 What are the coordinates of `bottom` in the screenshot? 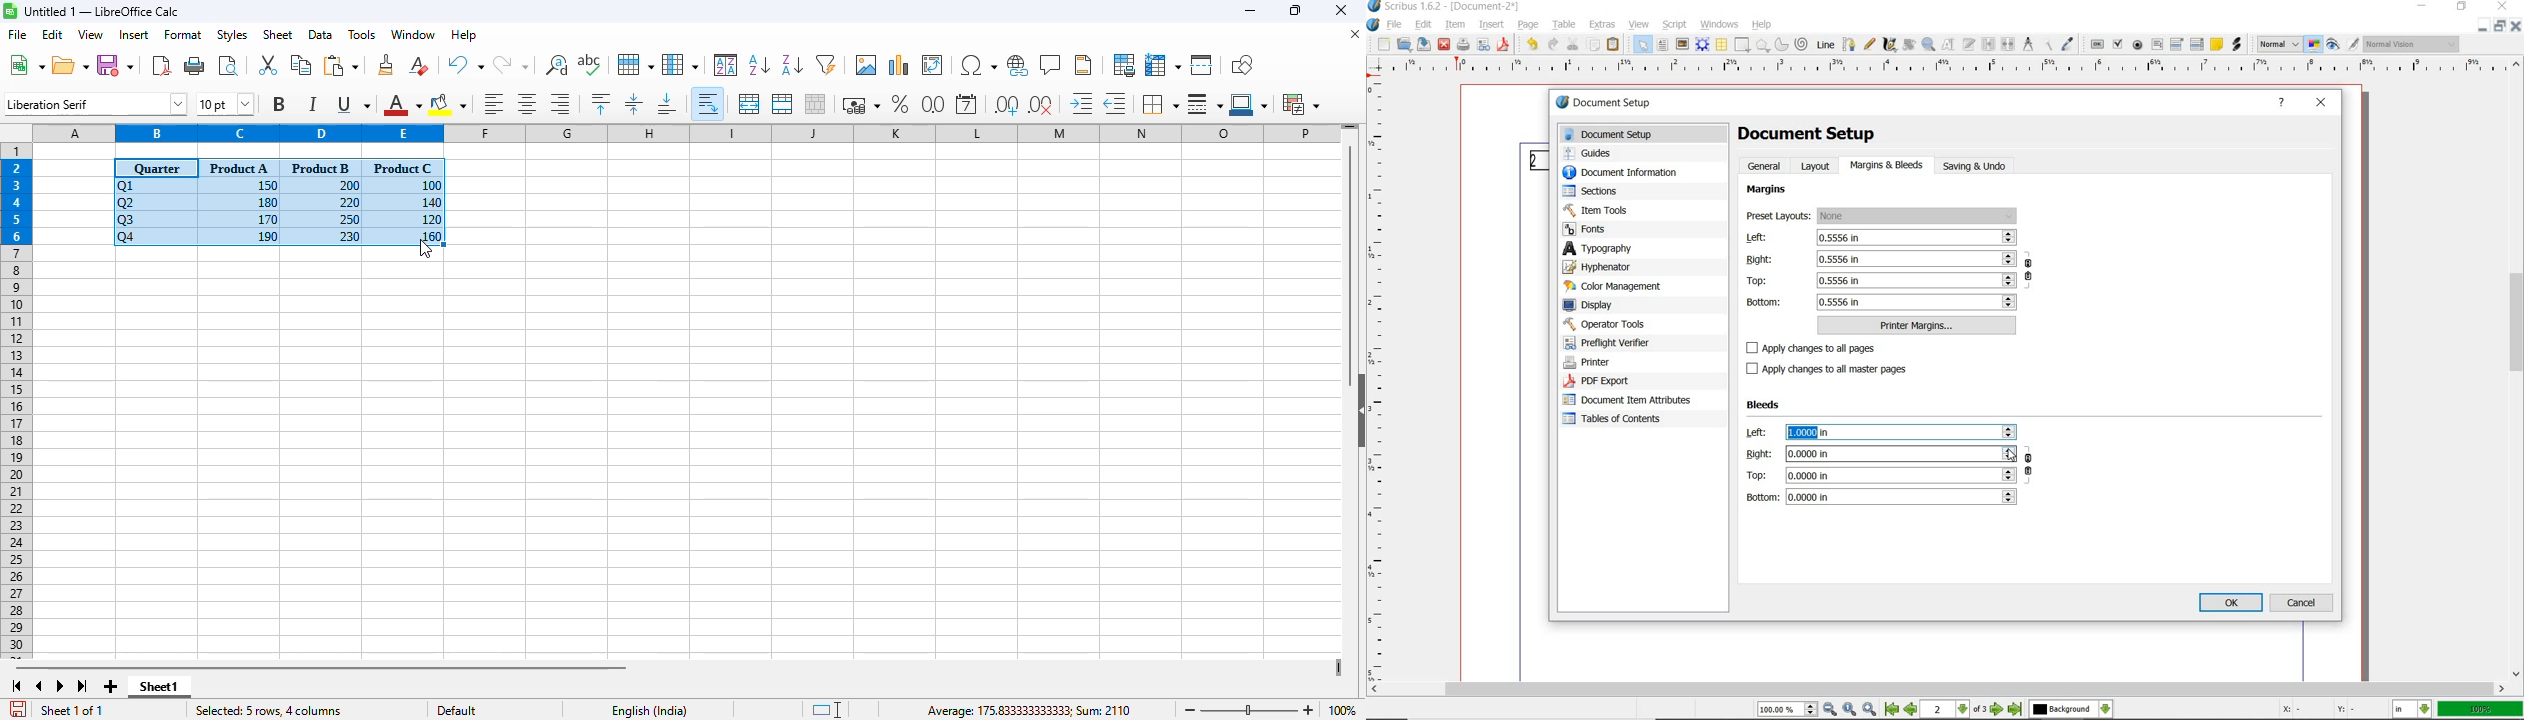 It's located at (1881, 497).